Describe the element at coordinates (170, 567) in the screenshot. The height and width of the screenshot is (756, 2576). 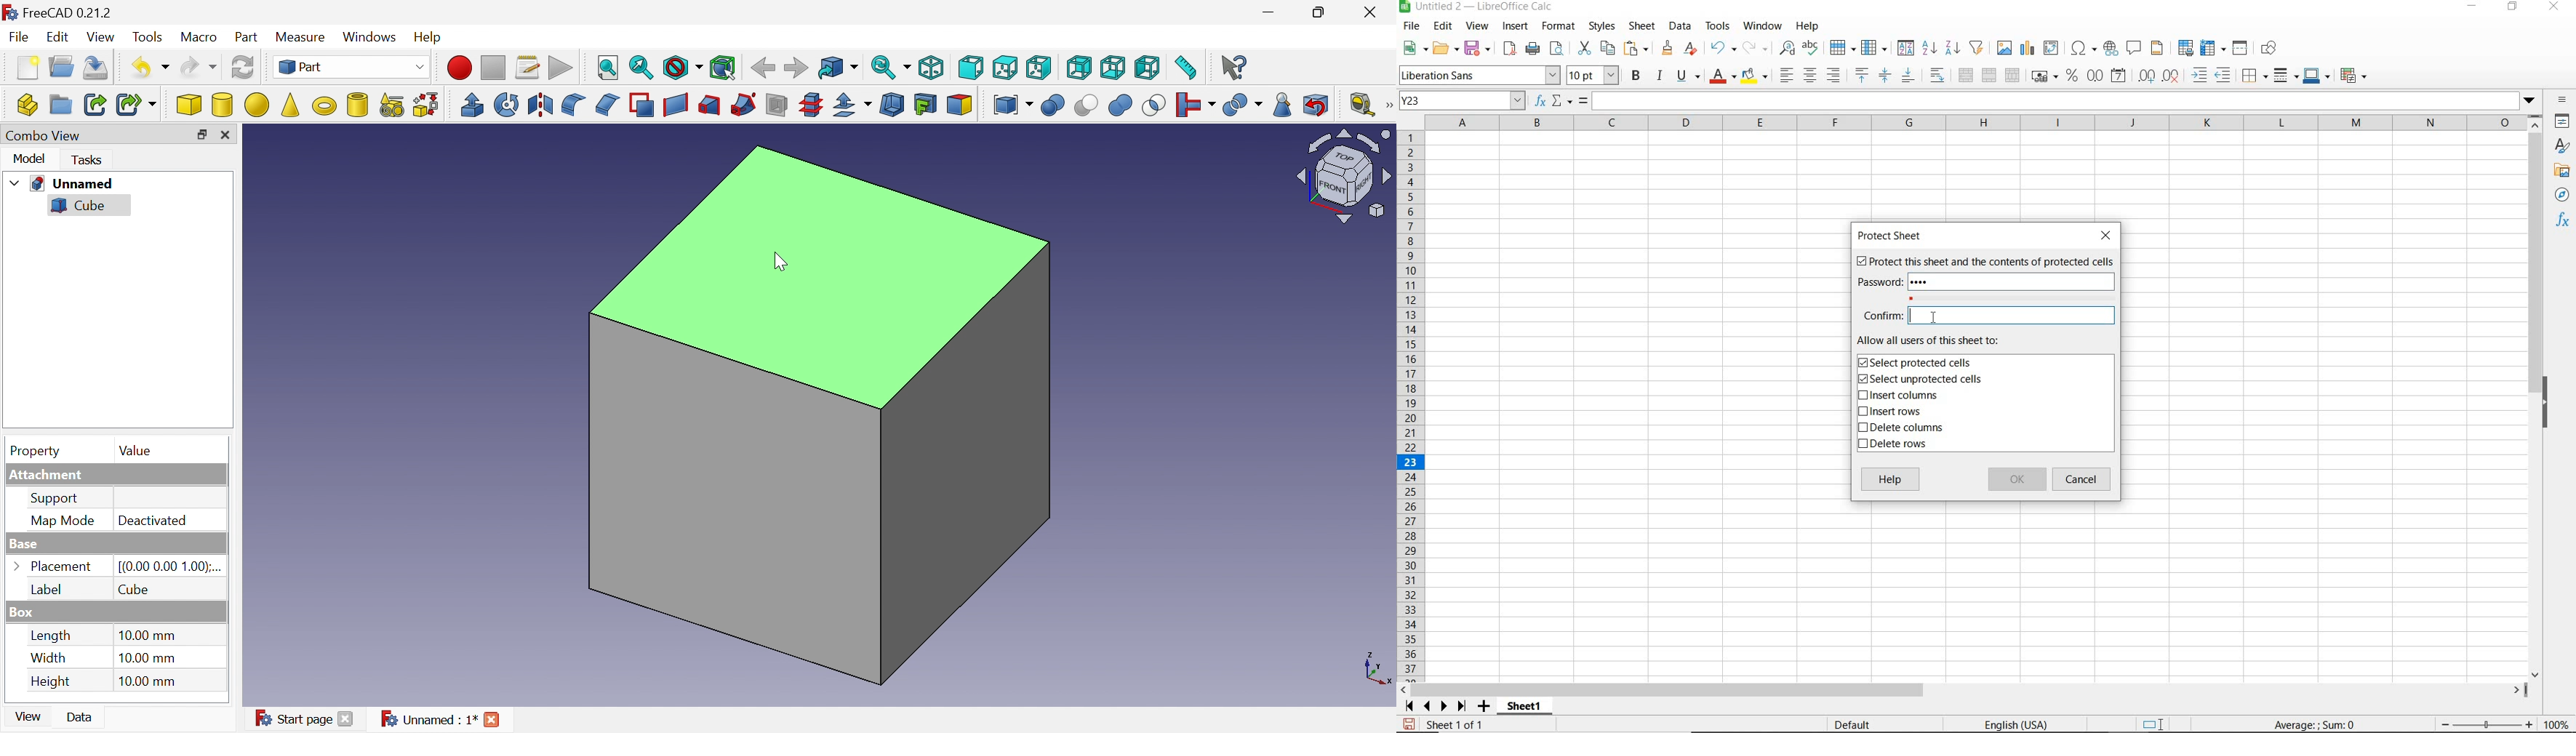
I see `[(0.00 0.00 1.00);...` at that location.